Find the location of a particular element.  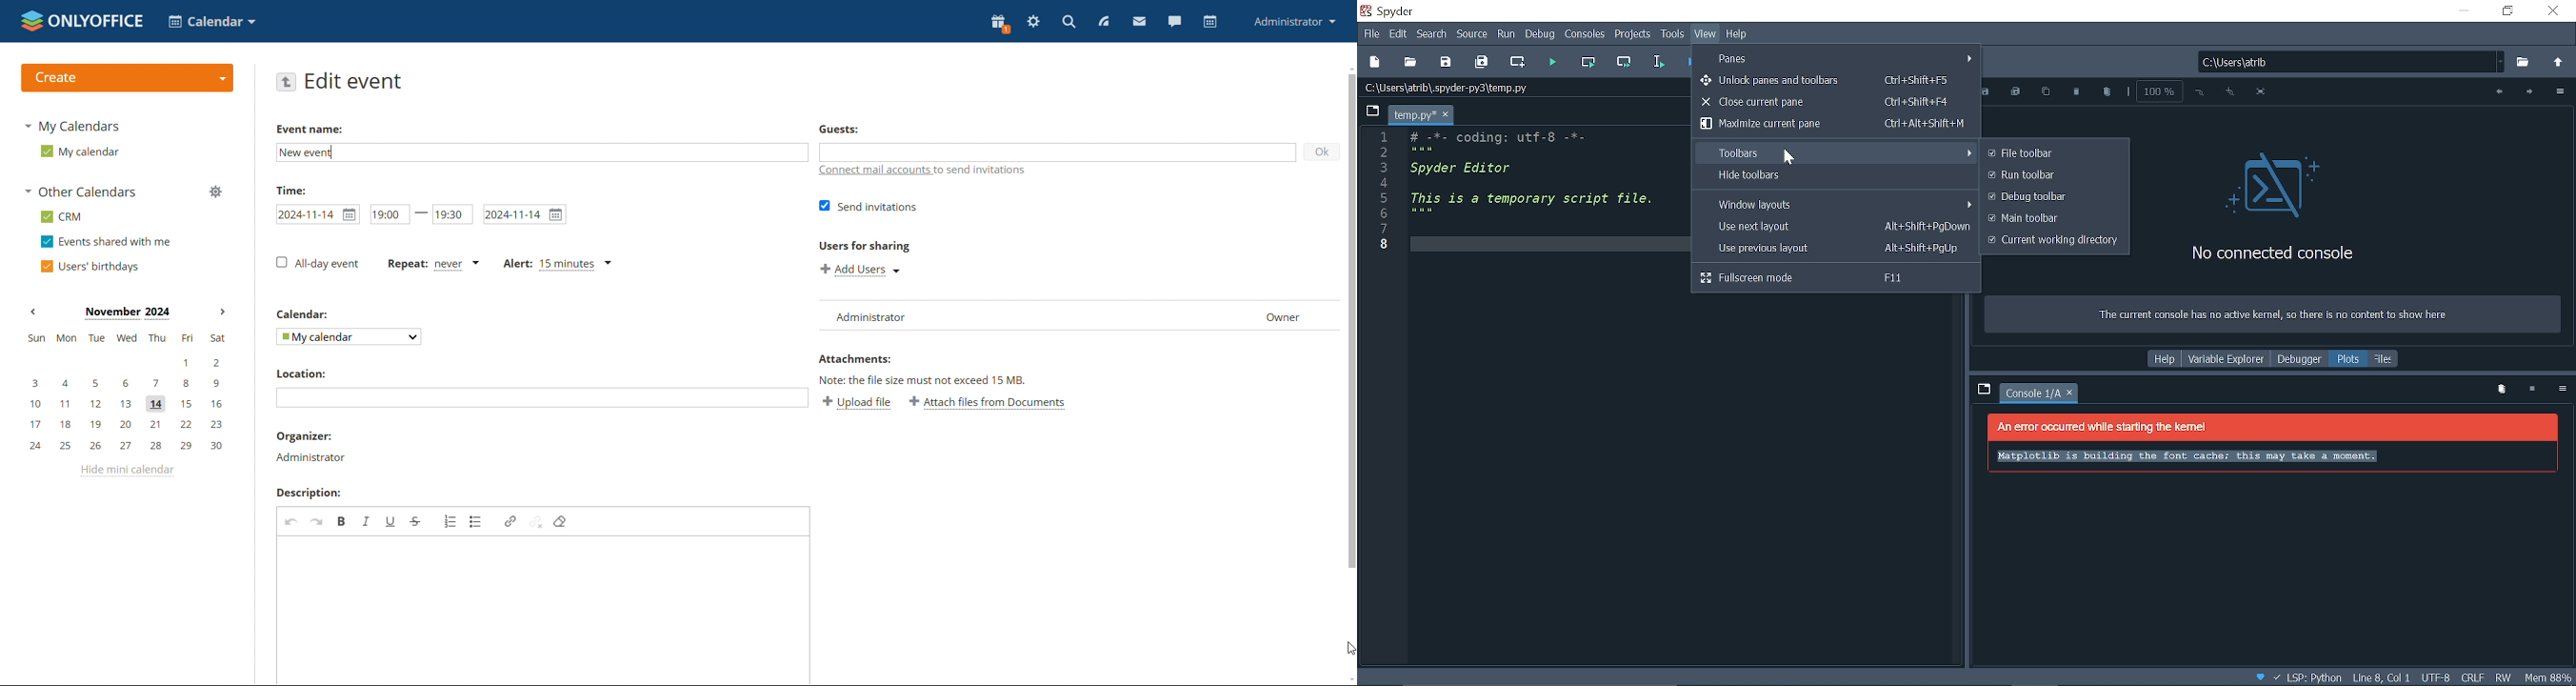

Fit to width is located at coordinates (2264, 94).